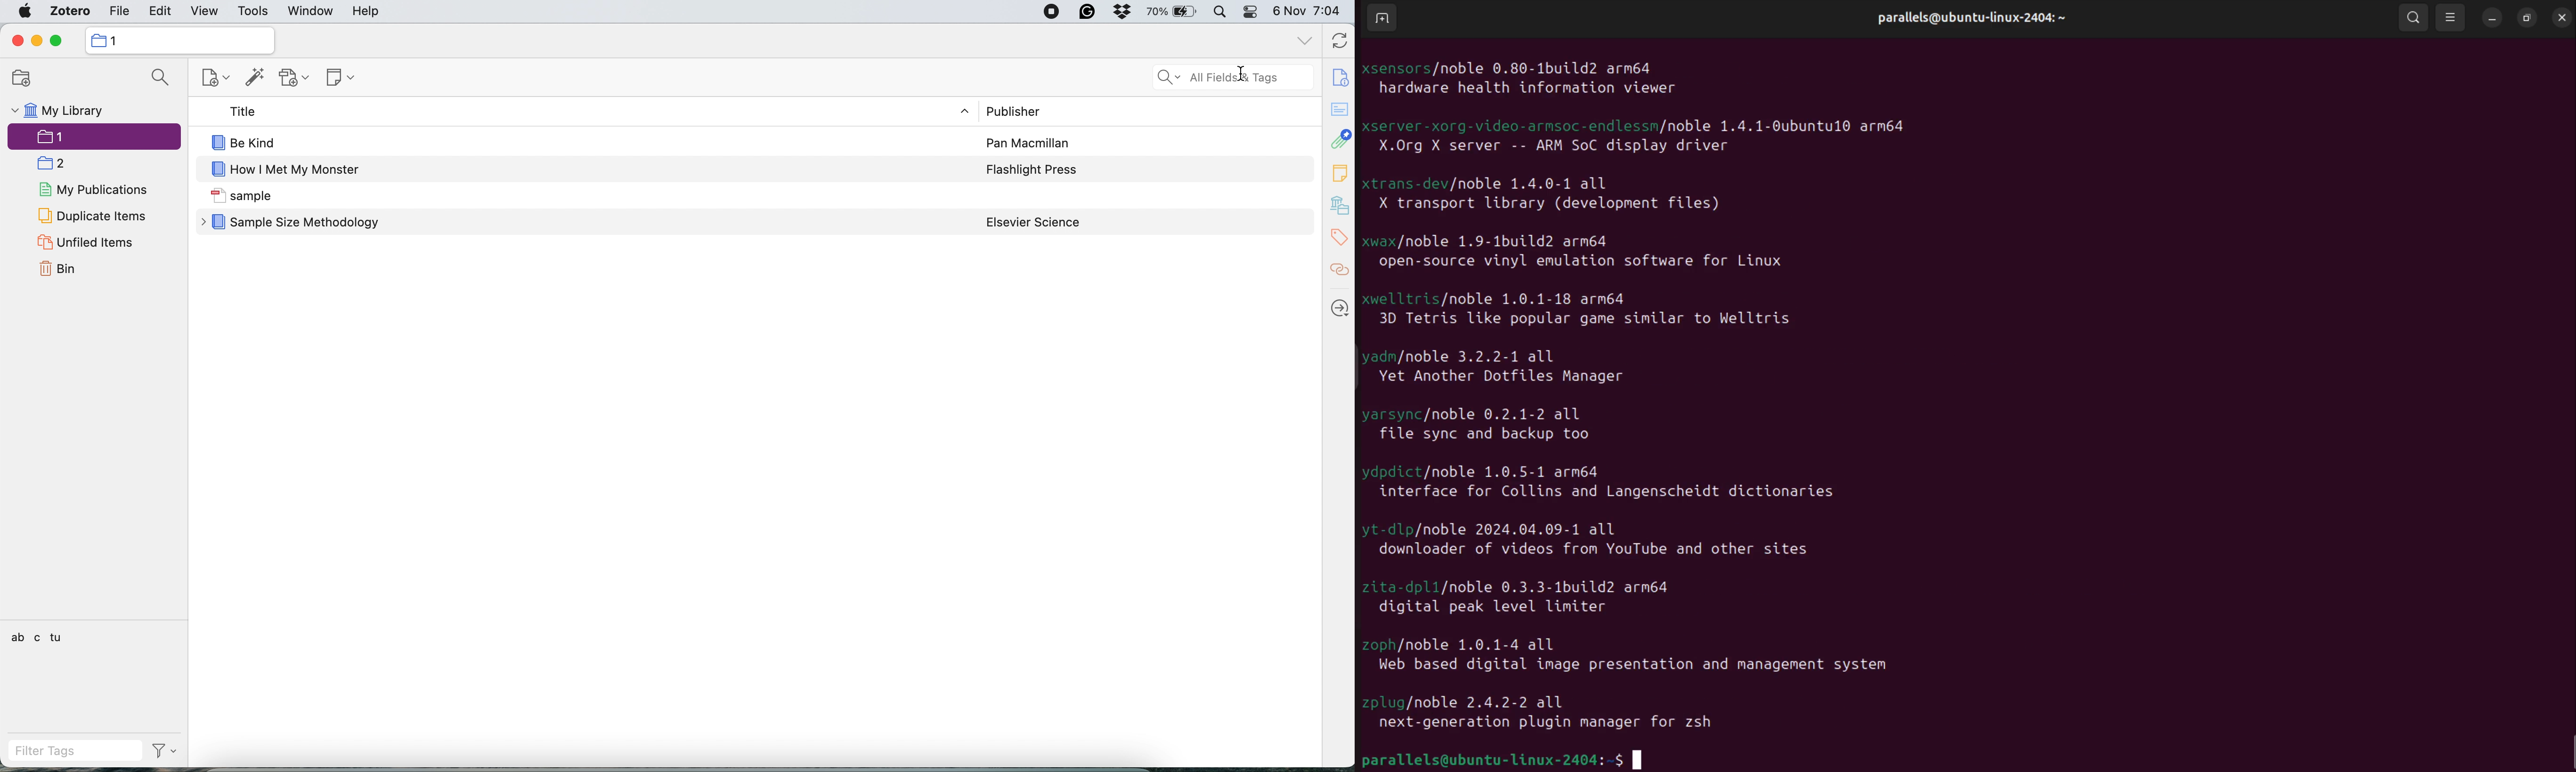 The width and height of the screenshot is (2576, 784). Describe the element at coordinates (373, 12) in the screenshot. I see `help` at that location.